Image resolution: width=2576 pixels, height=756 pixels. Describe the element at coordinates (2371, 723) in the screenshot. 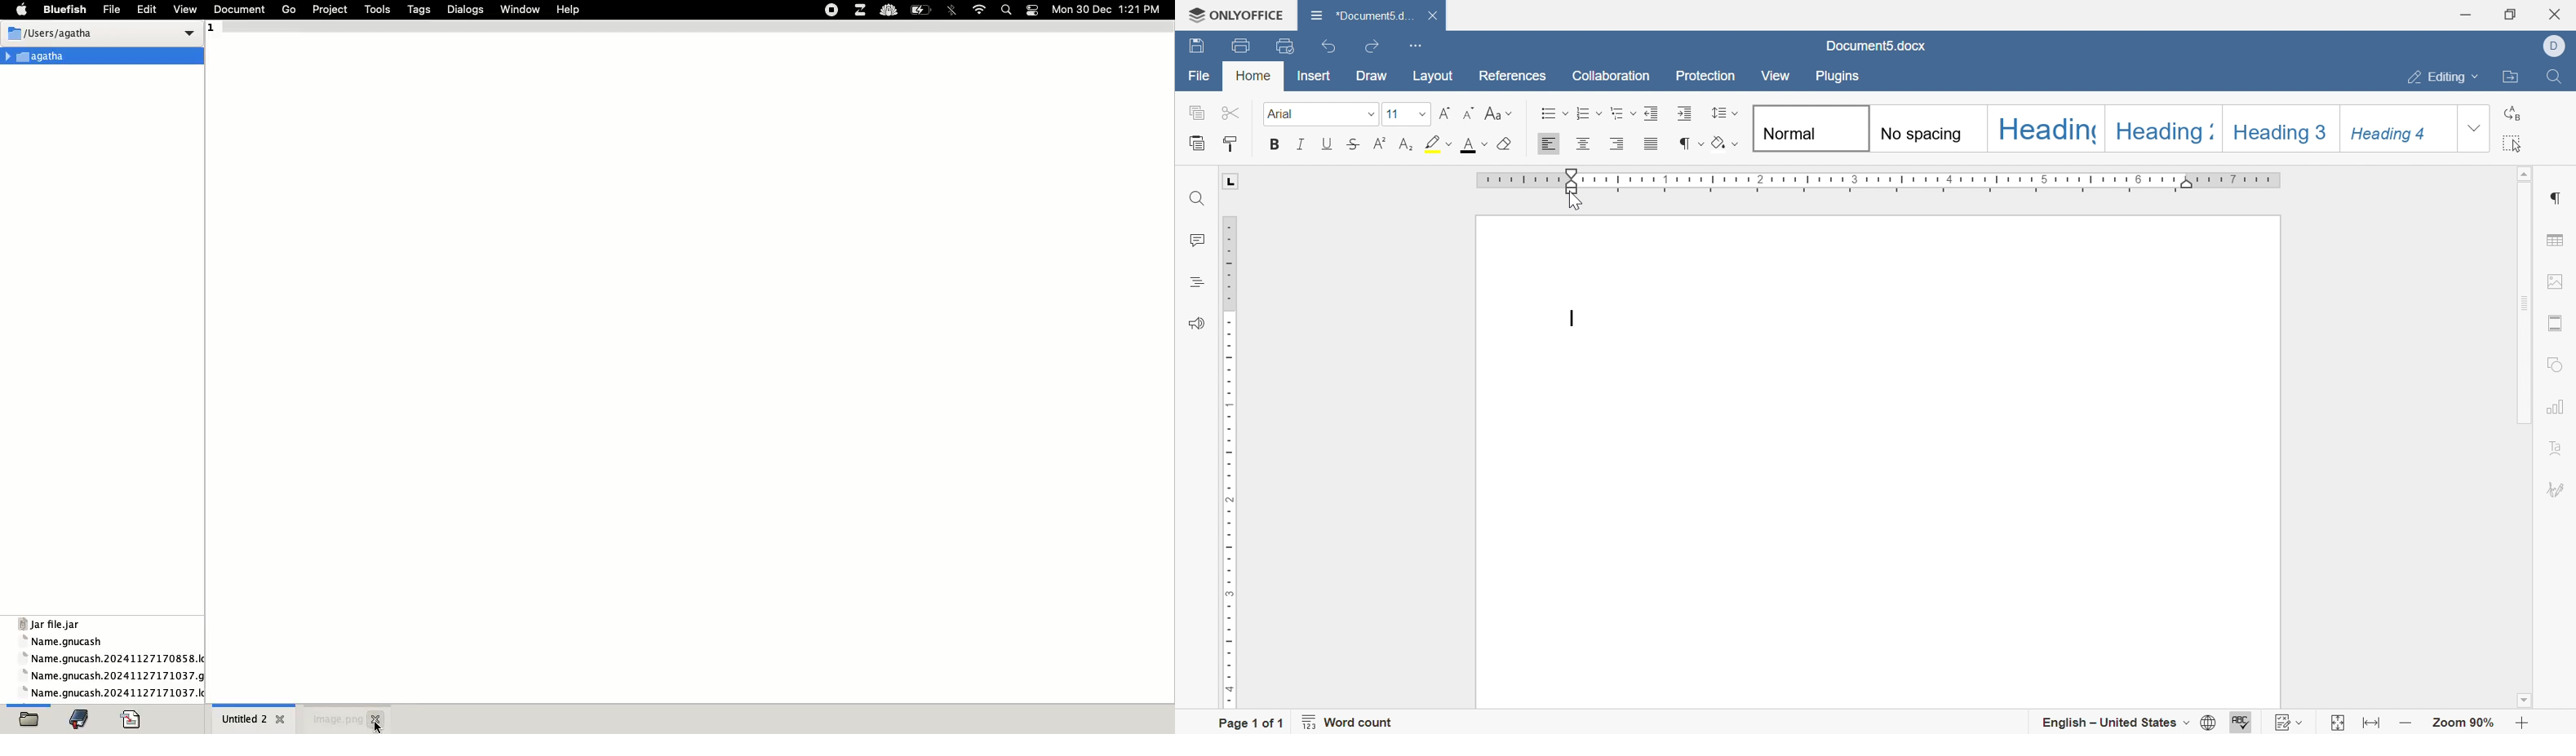

I see `fit to width` at that location.